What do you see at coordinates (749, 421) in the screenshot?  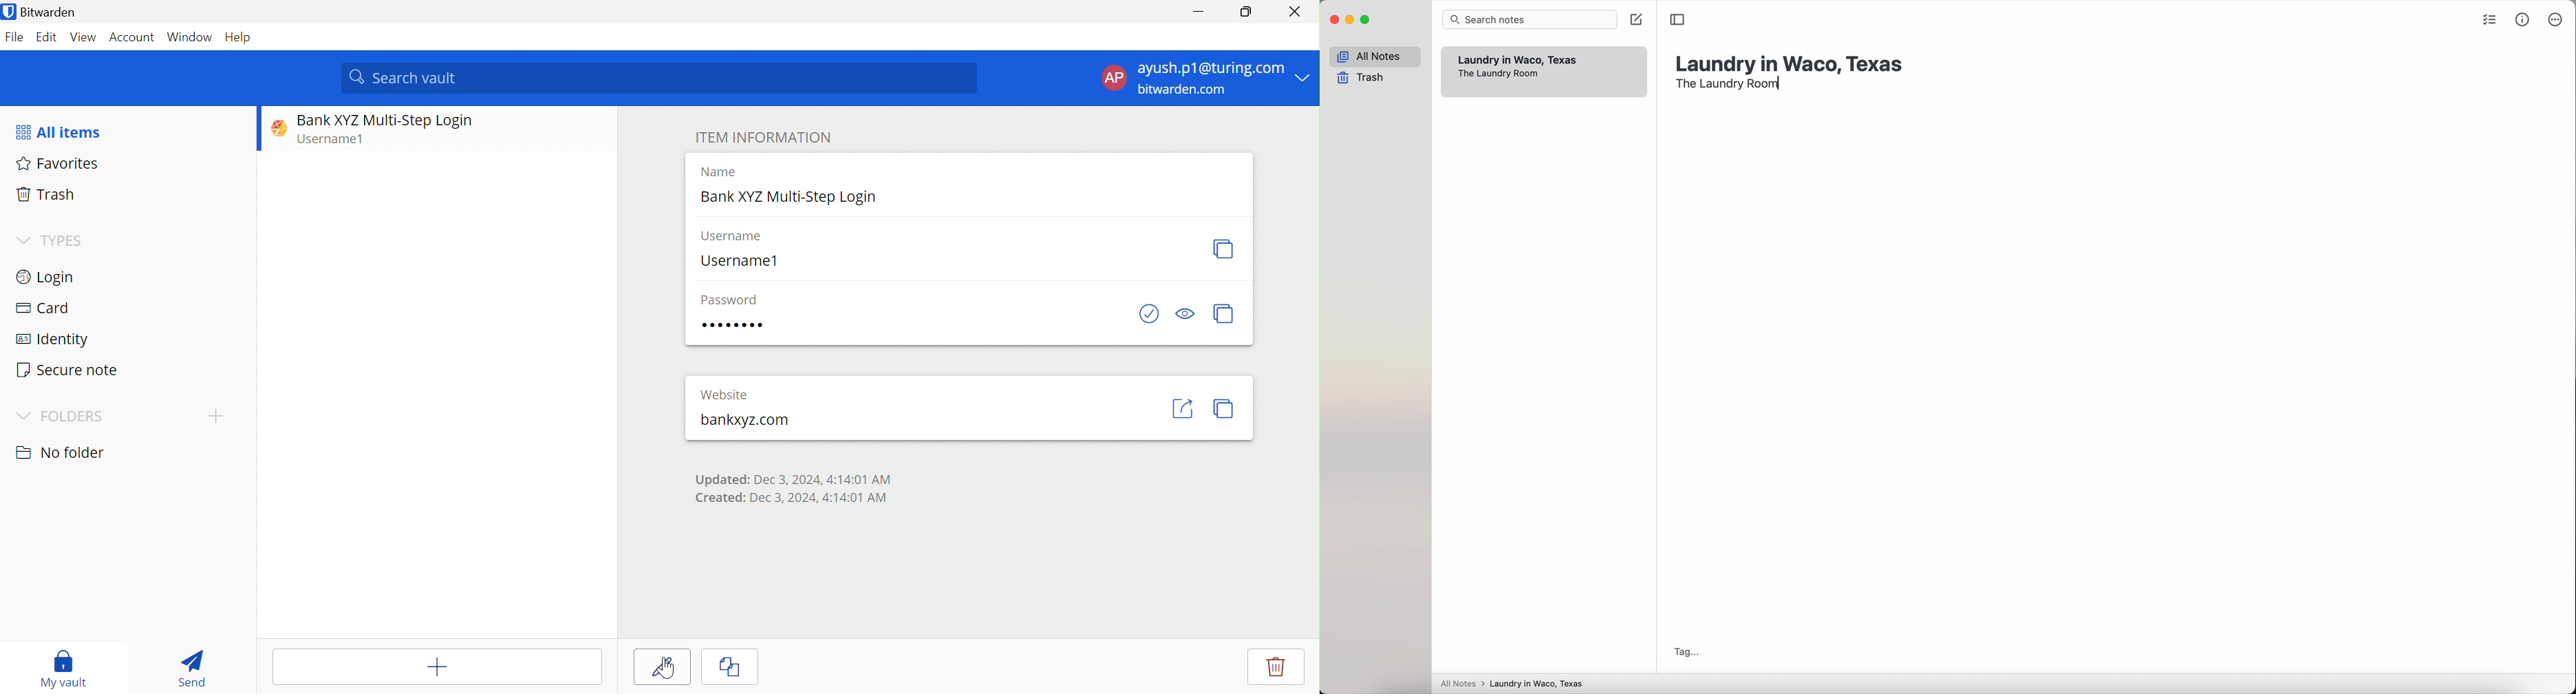 I see `bankxyz.com` at bounding box center [749, 421].